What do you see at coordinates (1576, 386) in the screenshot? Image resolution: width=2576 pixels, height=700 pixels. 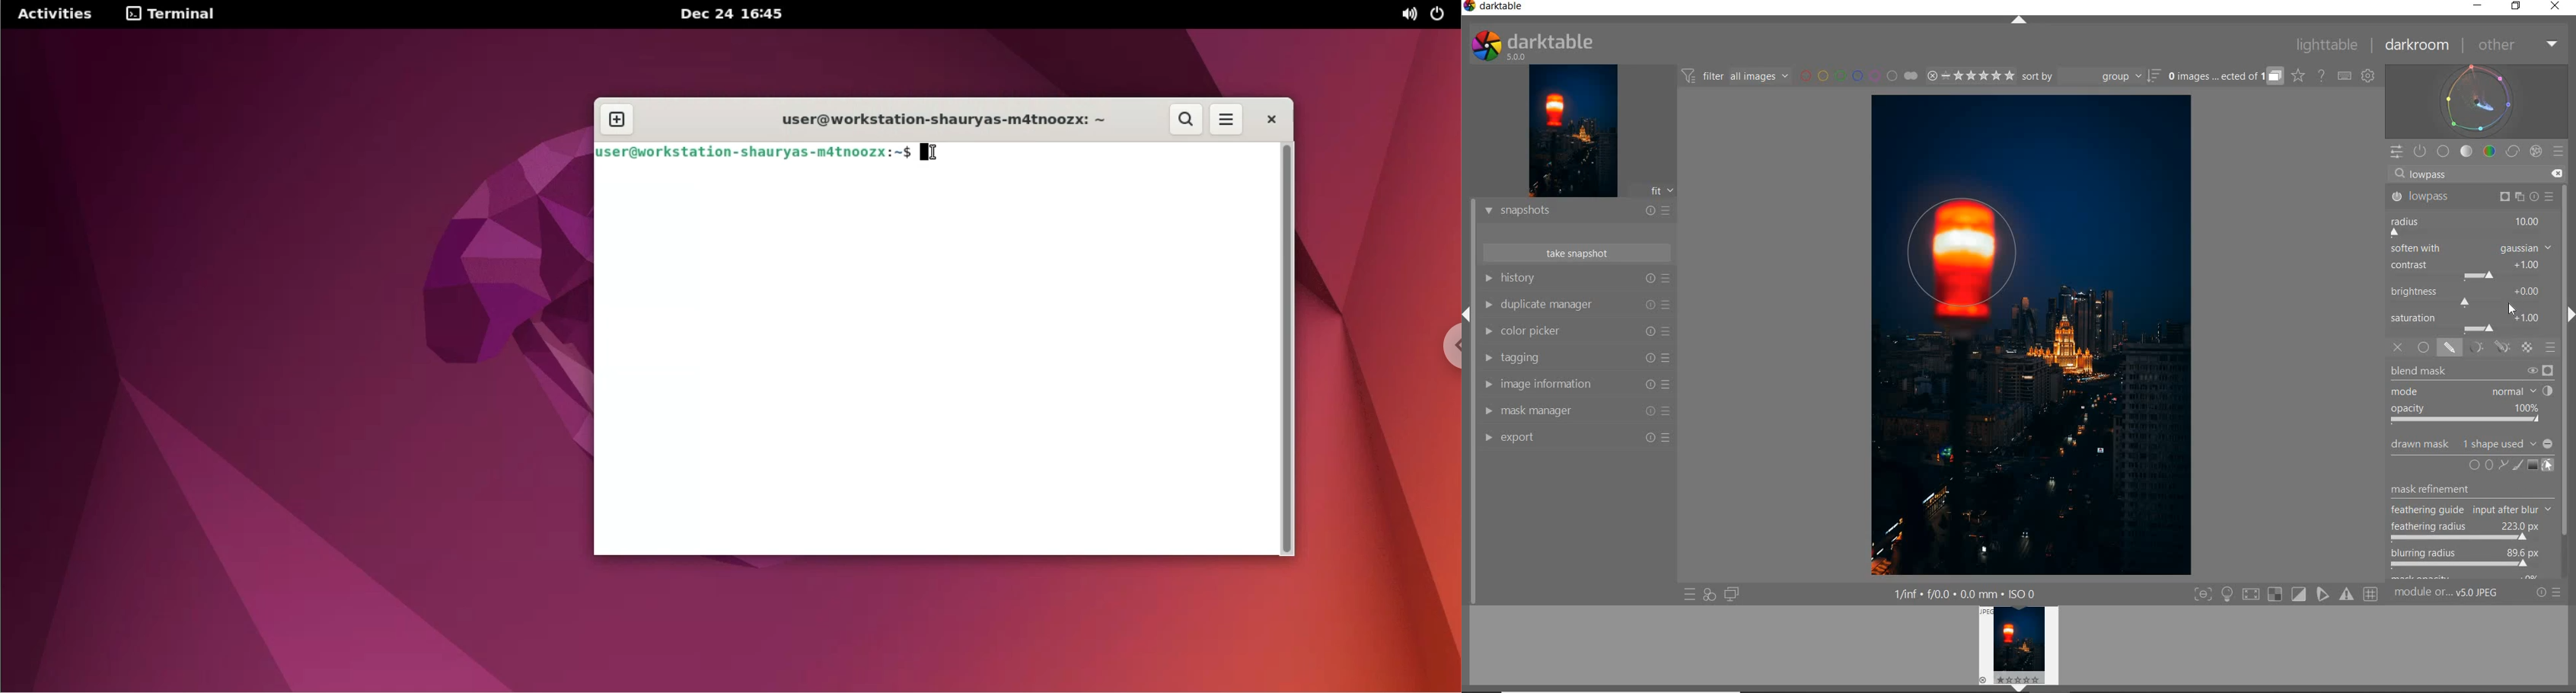 I see `IMAGE INFORMATION` at bounding box center [1576, 386].